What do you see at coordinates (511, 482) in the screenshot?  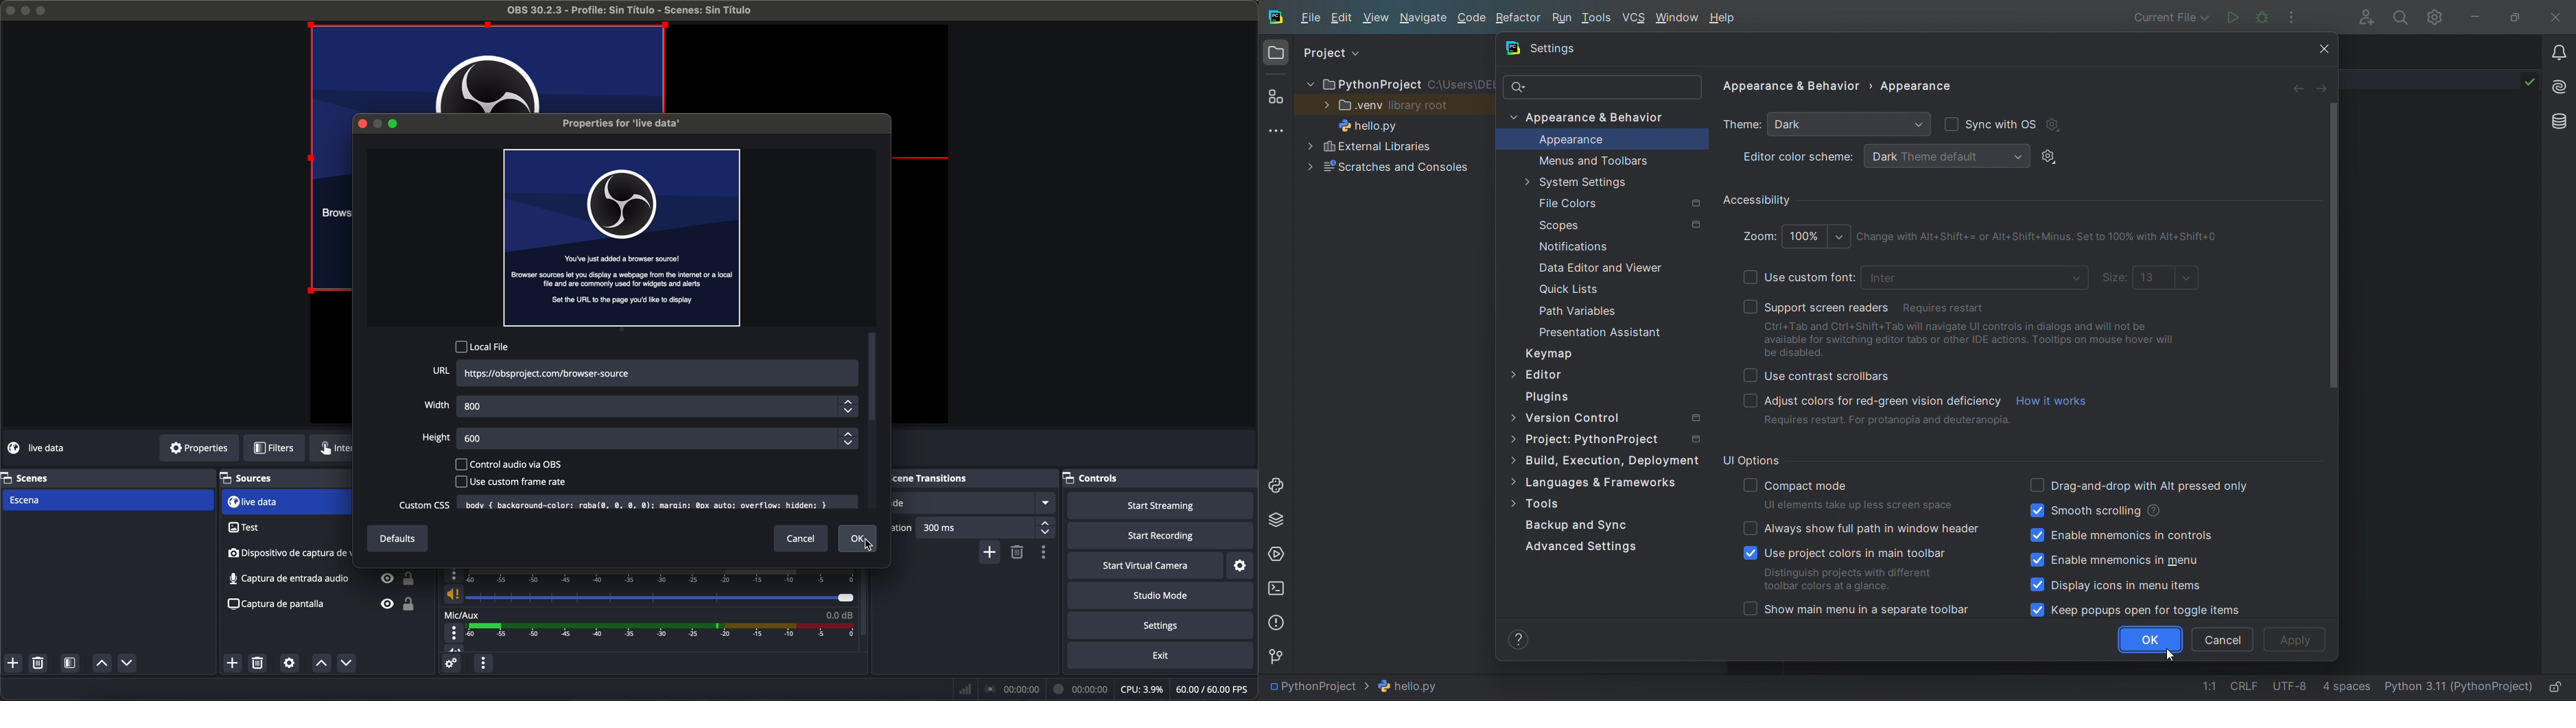 I see `use custom frame rate` at bounding box center [511, 482].